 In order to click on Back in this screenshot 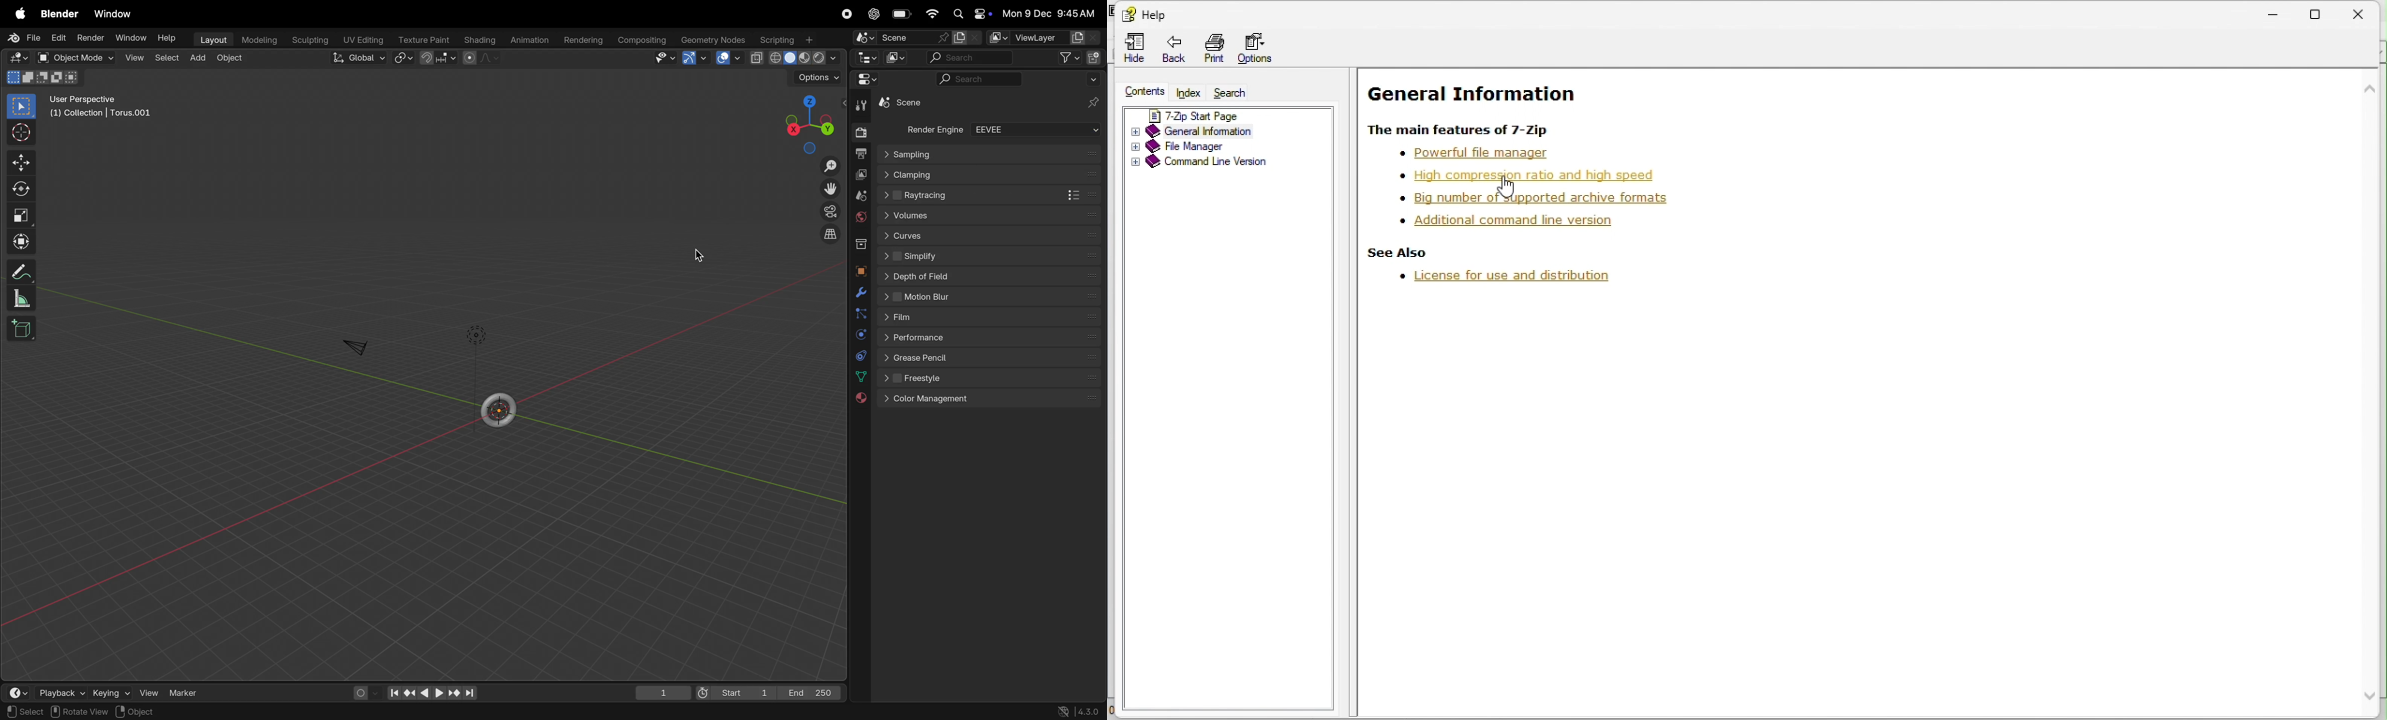, I will do `click(1171, 50)`.